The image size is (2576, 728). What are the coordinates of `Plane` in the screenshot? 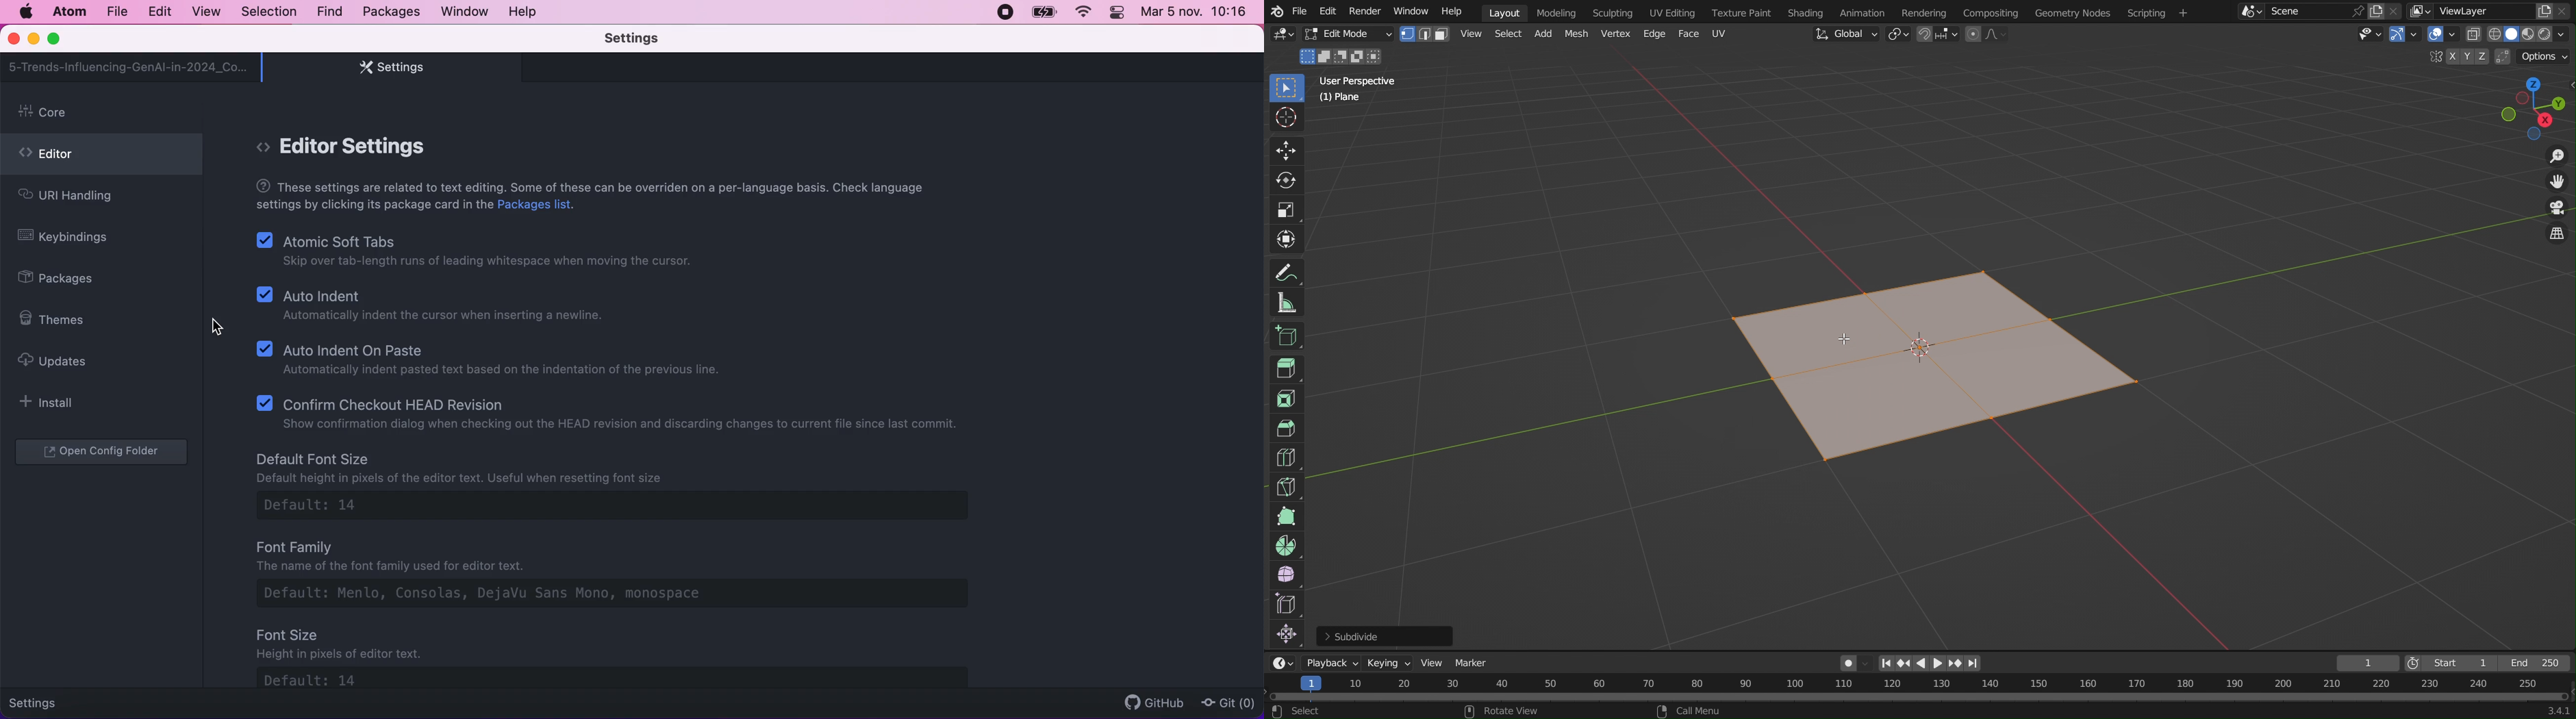 It's located at (1341, 99).